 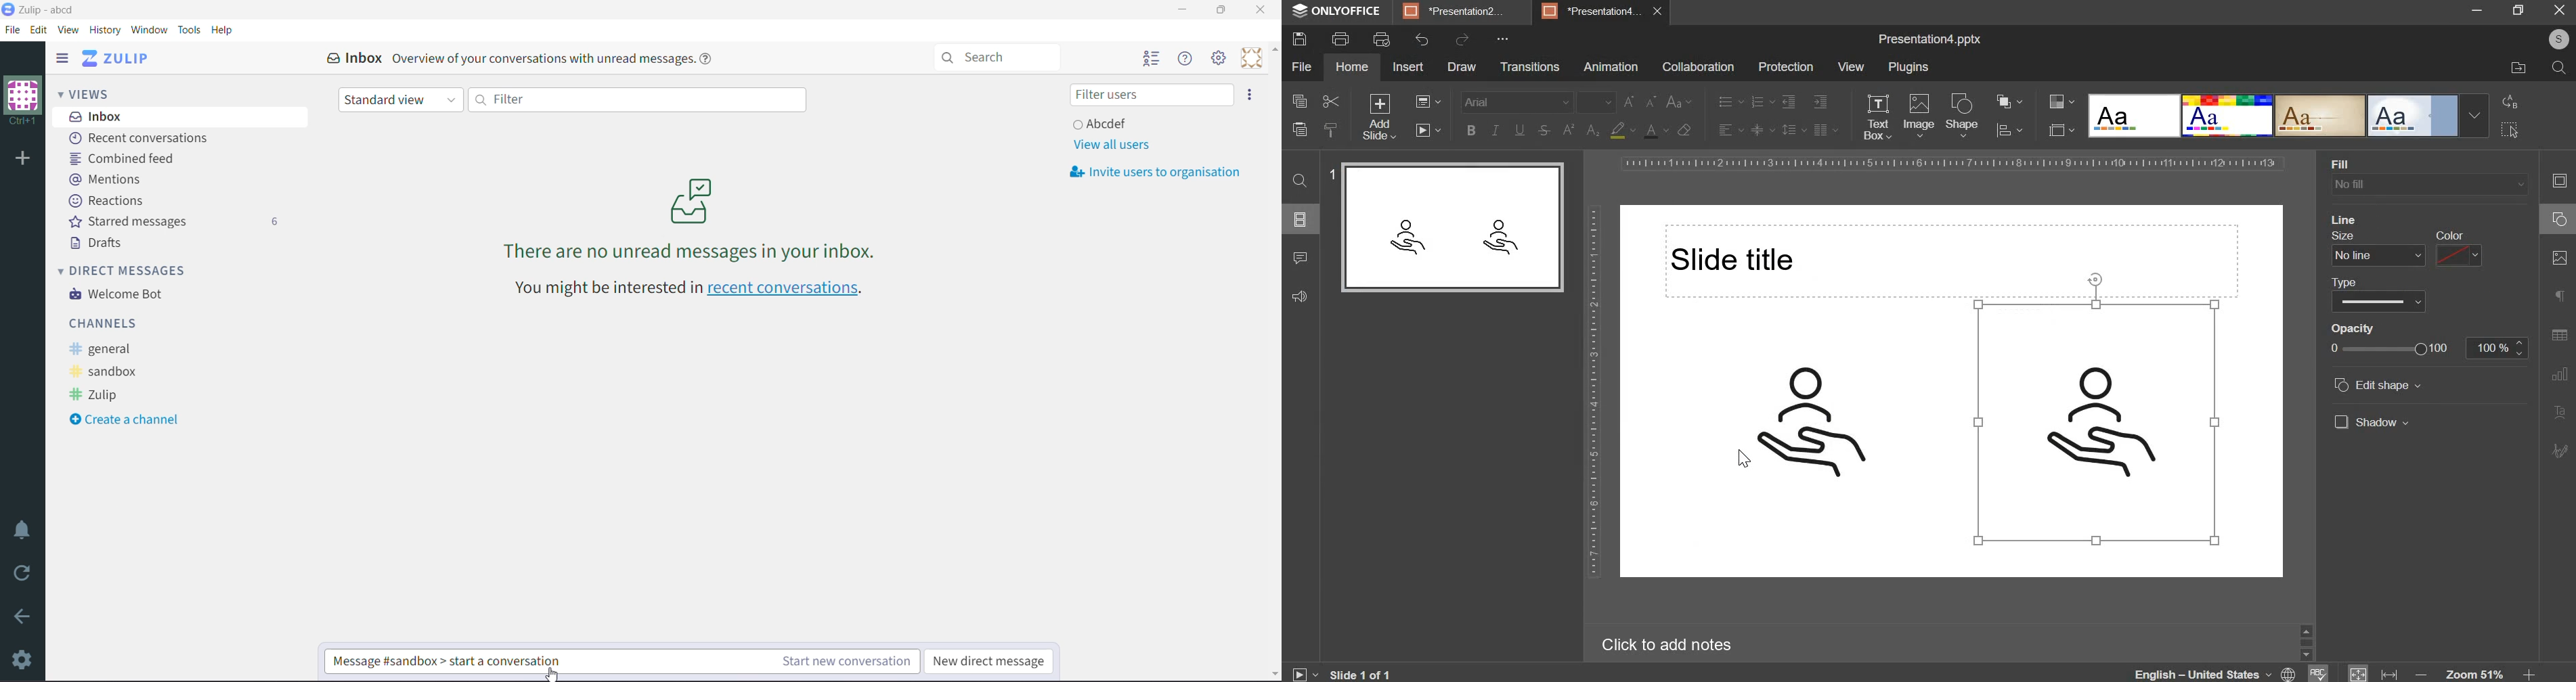 I want to click on opacity , so click(x=2496, y=348).